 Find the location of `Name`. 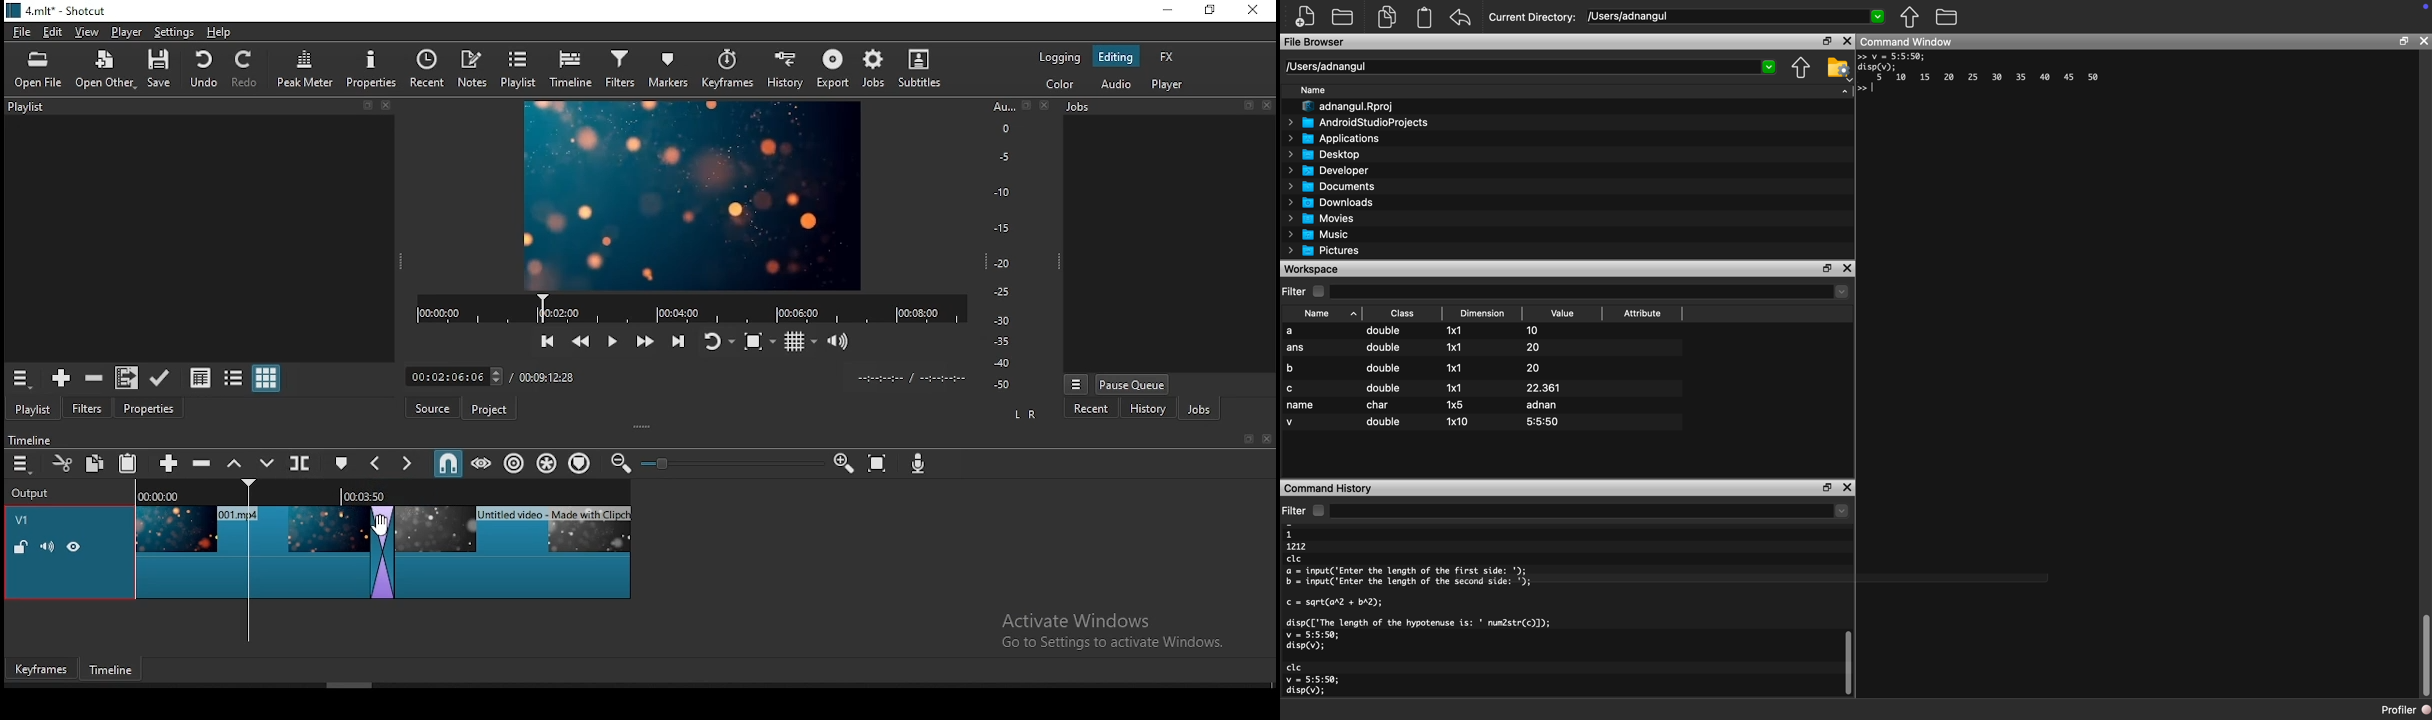

Name is located at coordinates (1328, 314).